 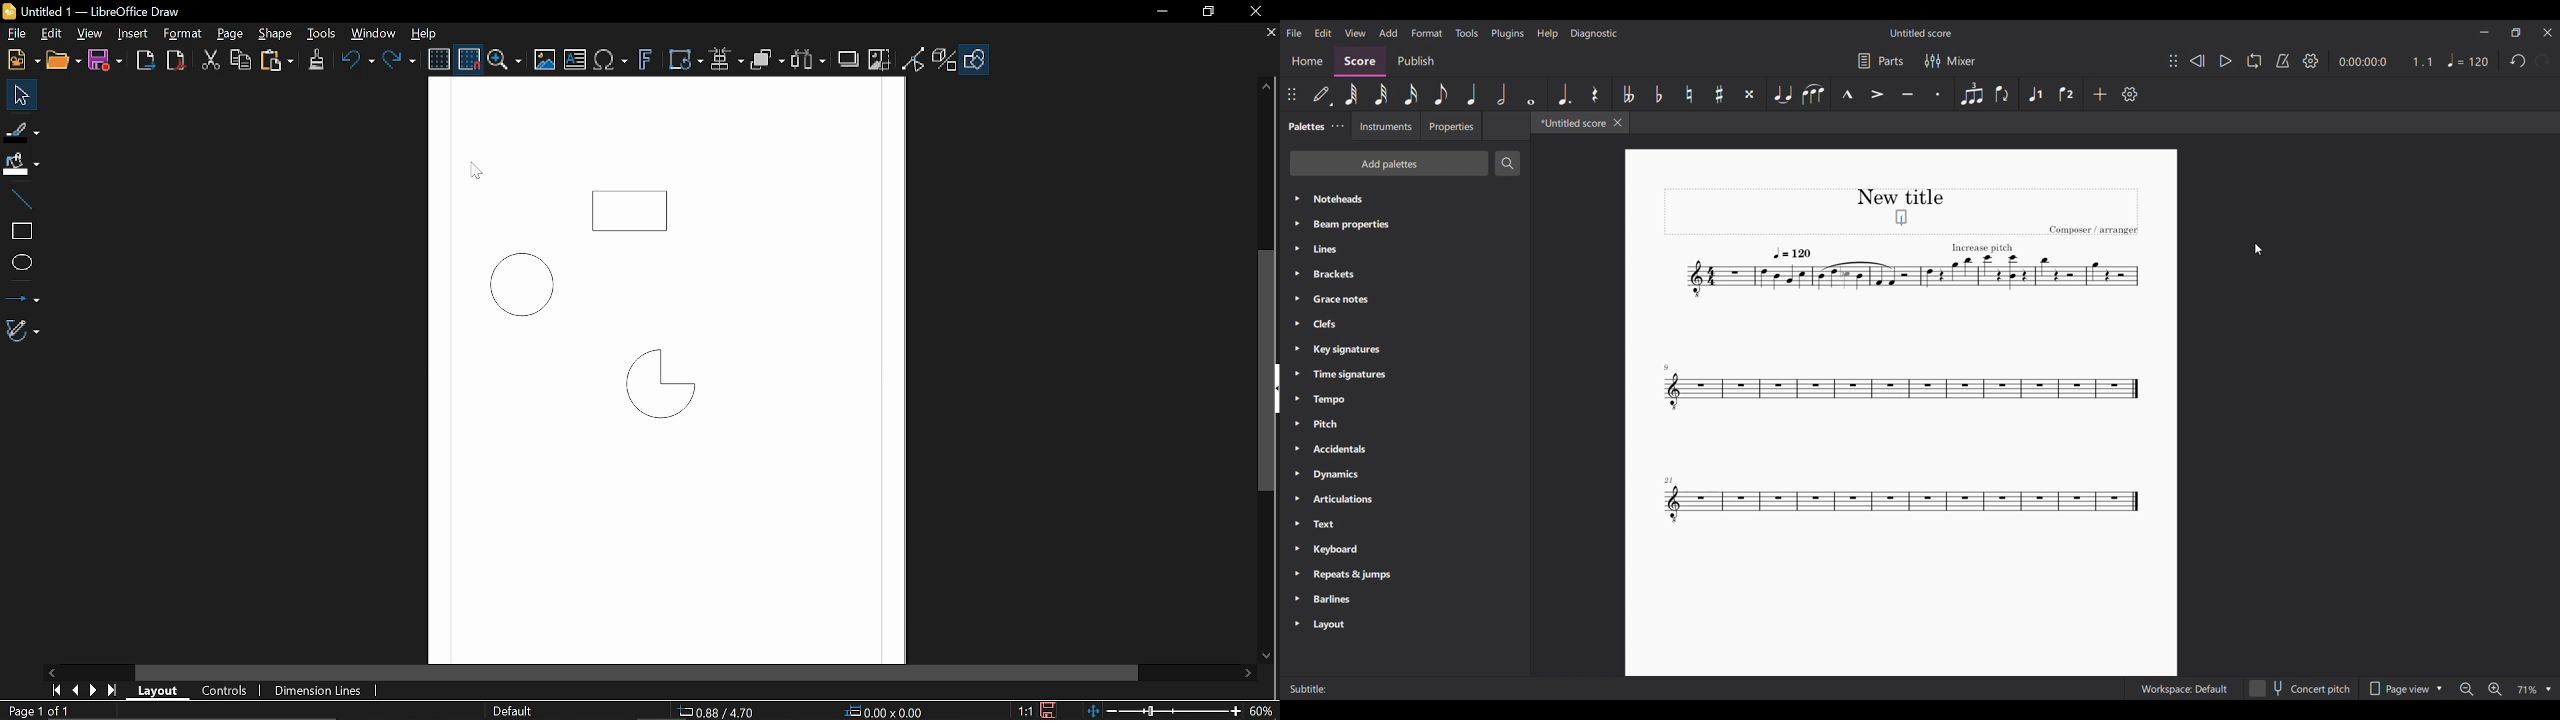 What do you see at coordinates (274, 35) in the screenshot?
I see `Shape` at bounding box center [274, 35].